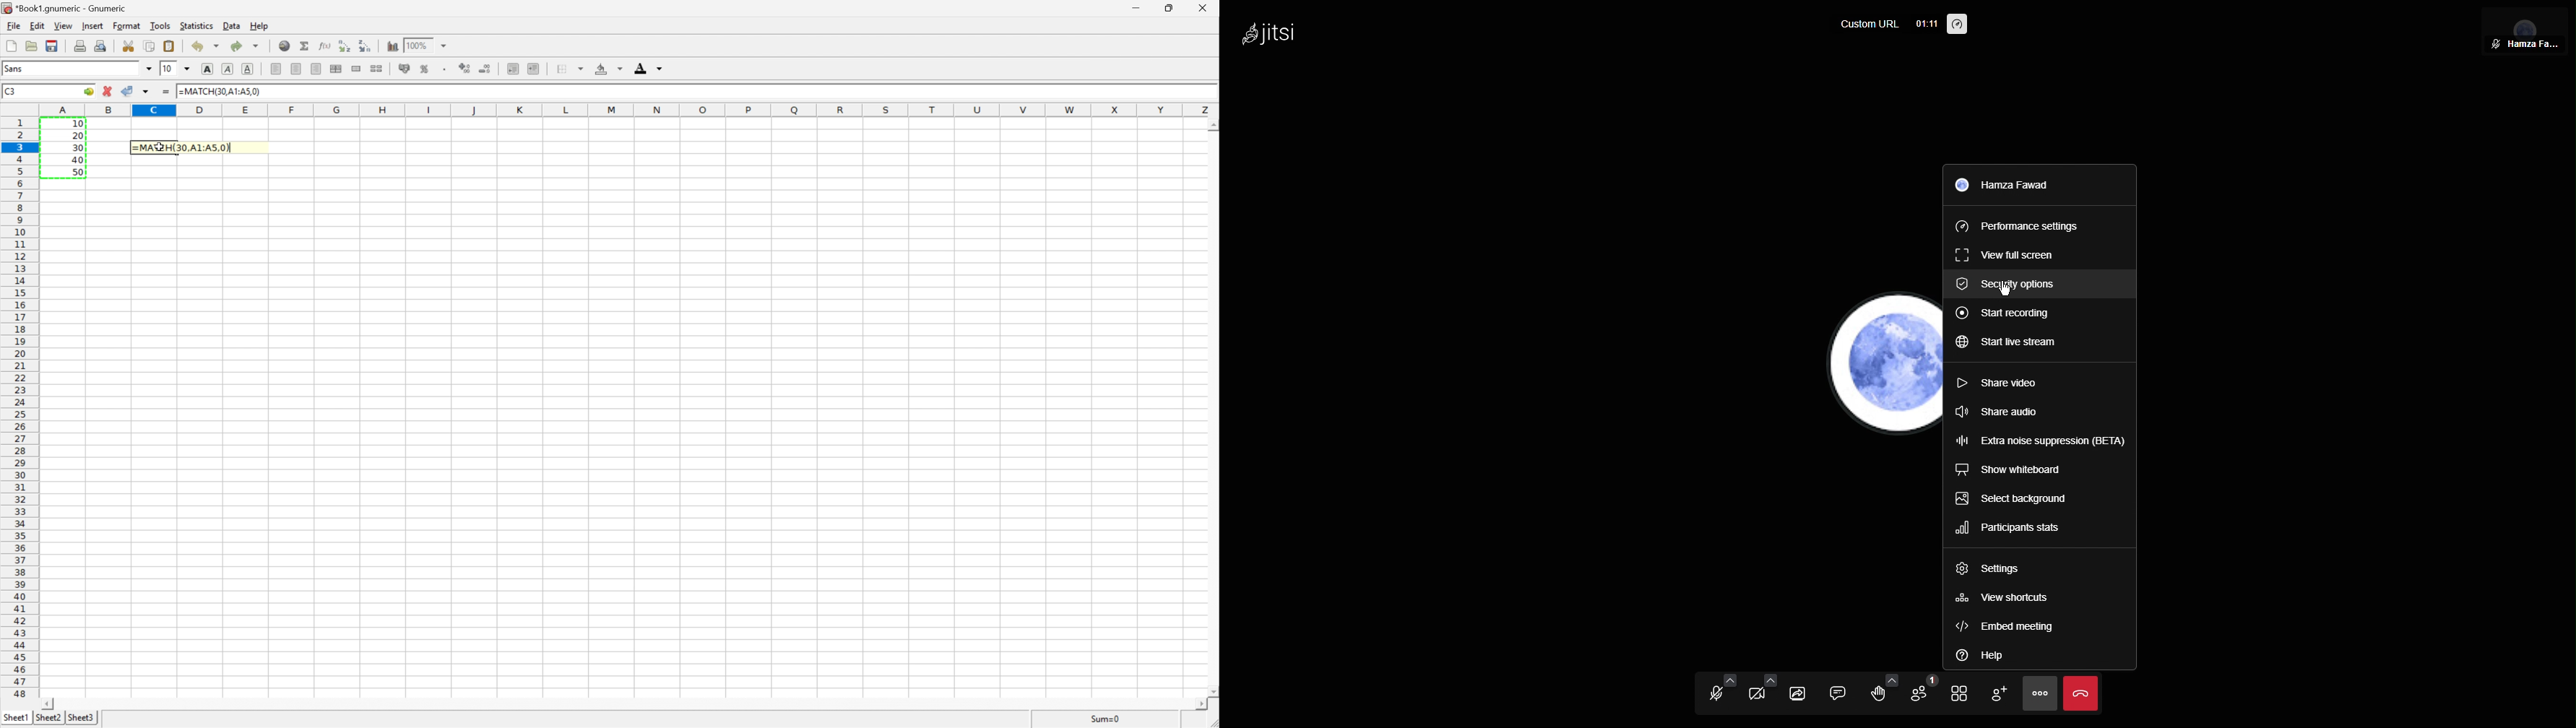 The image size is (2576, 728). Describe the element at coordinates (38, 24) in the screenshot. I see `Edit` at that location.